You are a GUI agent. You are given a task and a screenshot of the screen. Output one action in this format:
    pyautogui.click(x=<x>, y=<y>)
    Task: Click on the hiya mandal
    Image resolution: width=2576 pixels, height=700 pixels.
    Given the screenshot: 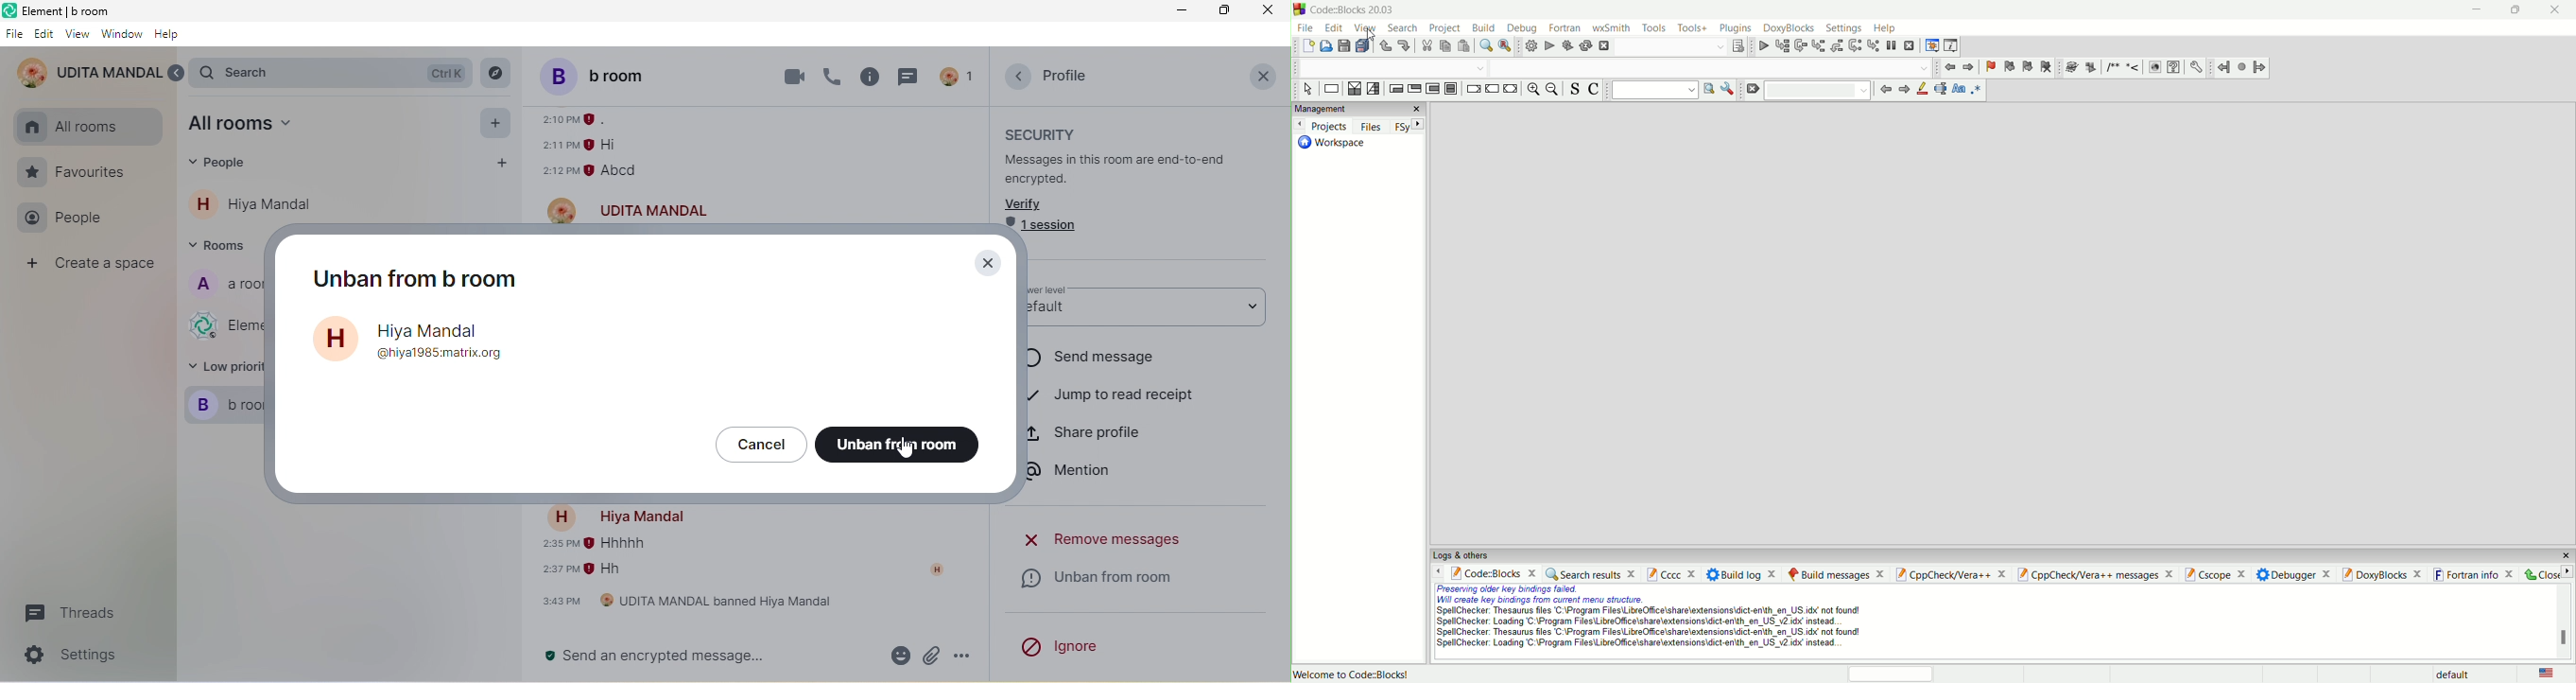 What is the action you would take?
    pyautogui.click(x=273, y=204)
    